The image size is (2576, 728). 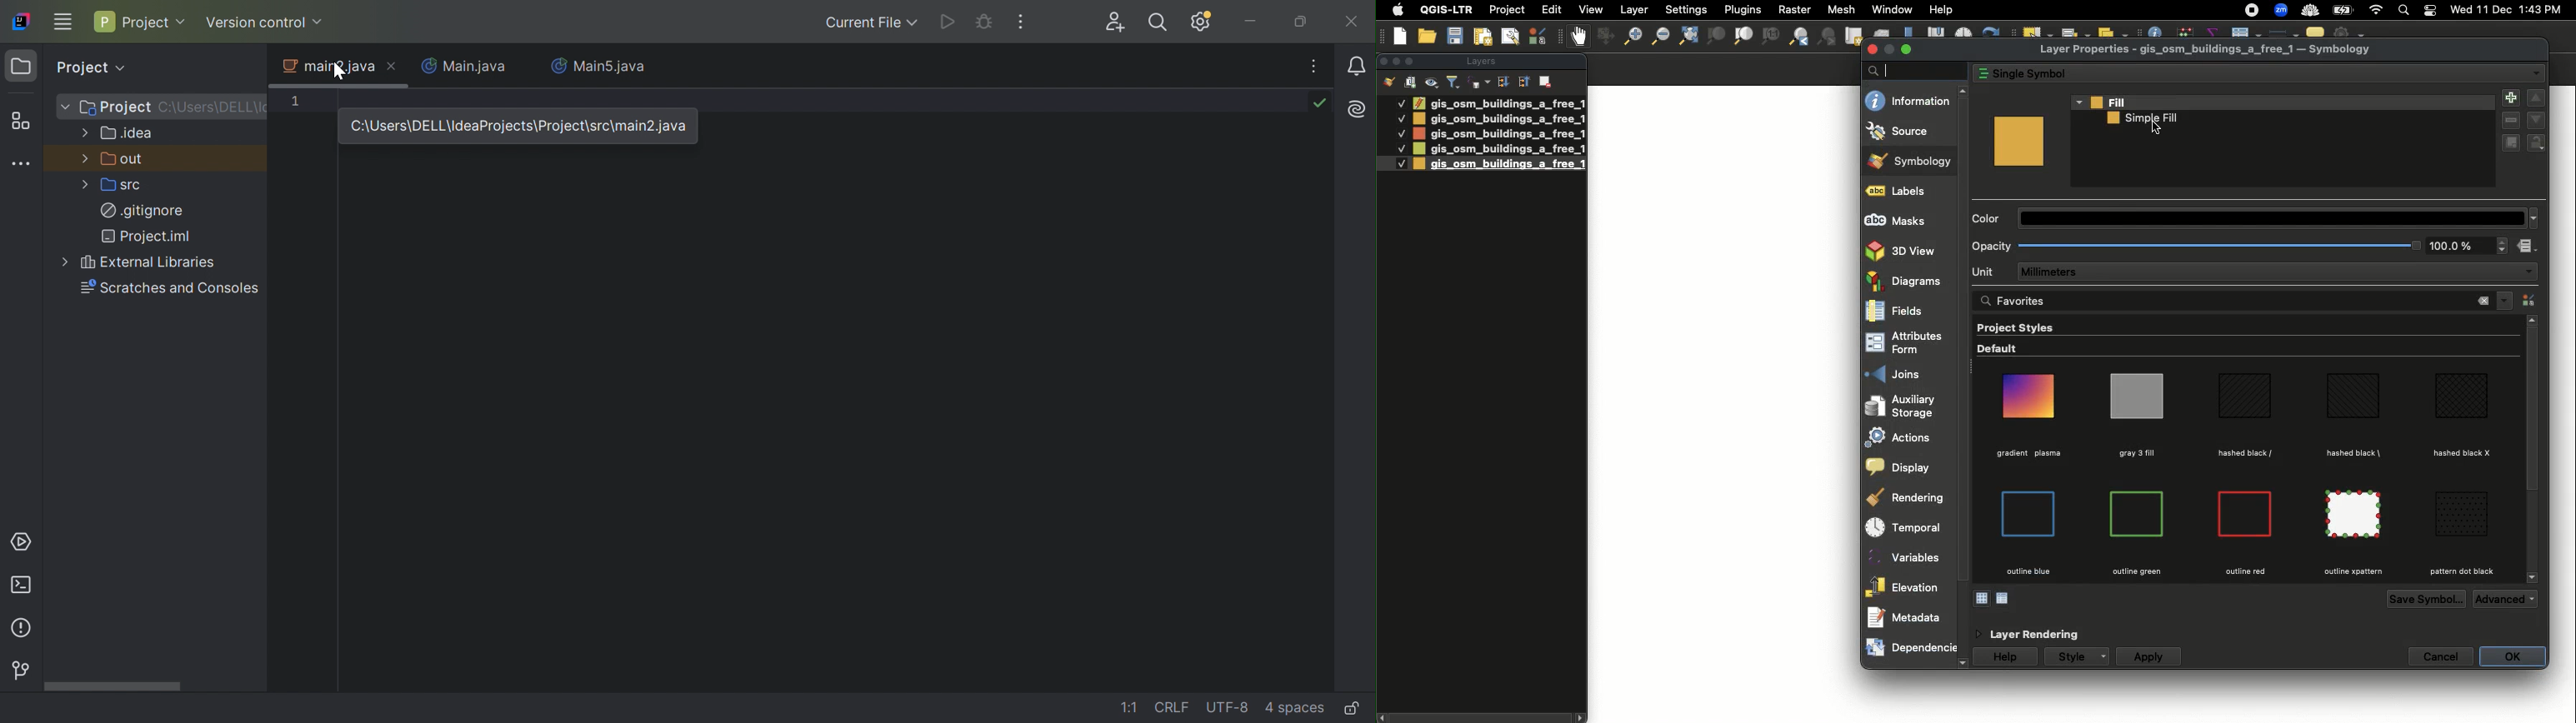 I want to click on Color, so click(x=2018, y=141).